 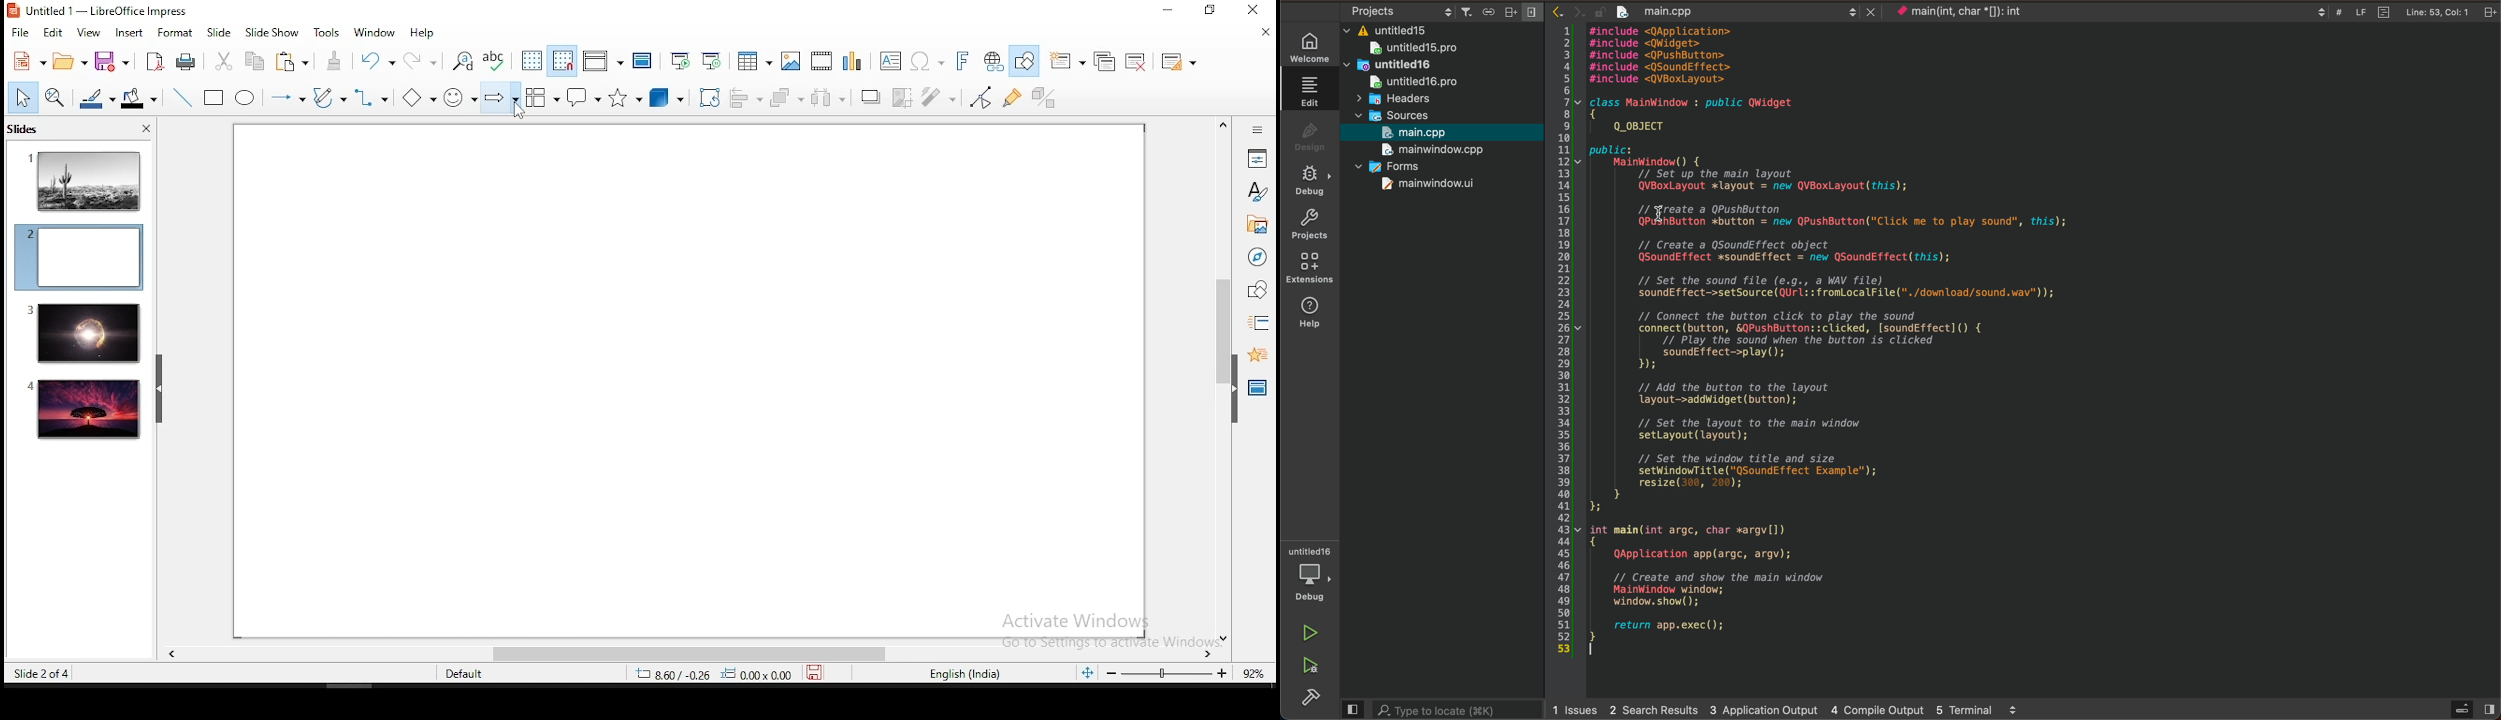 What do you see at coordinates (145, 129) in the screenshot?
I see `close button` at bounding box center [145, 129].